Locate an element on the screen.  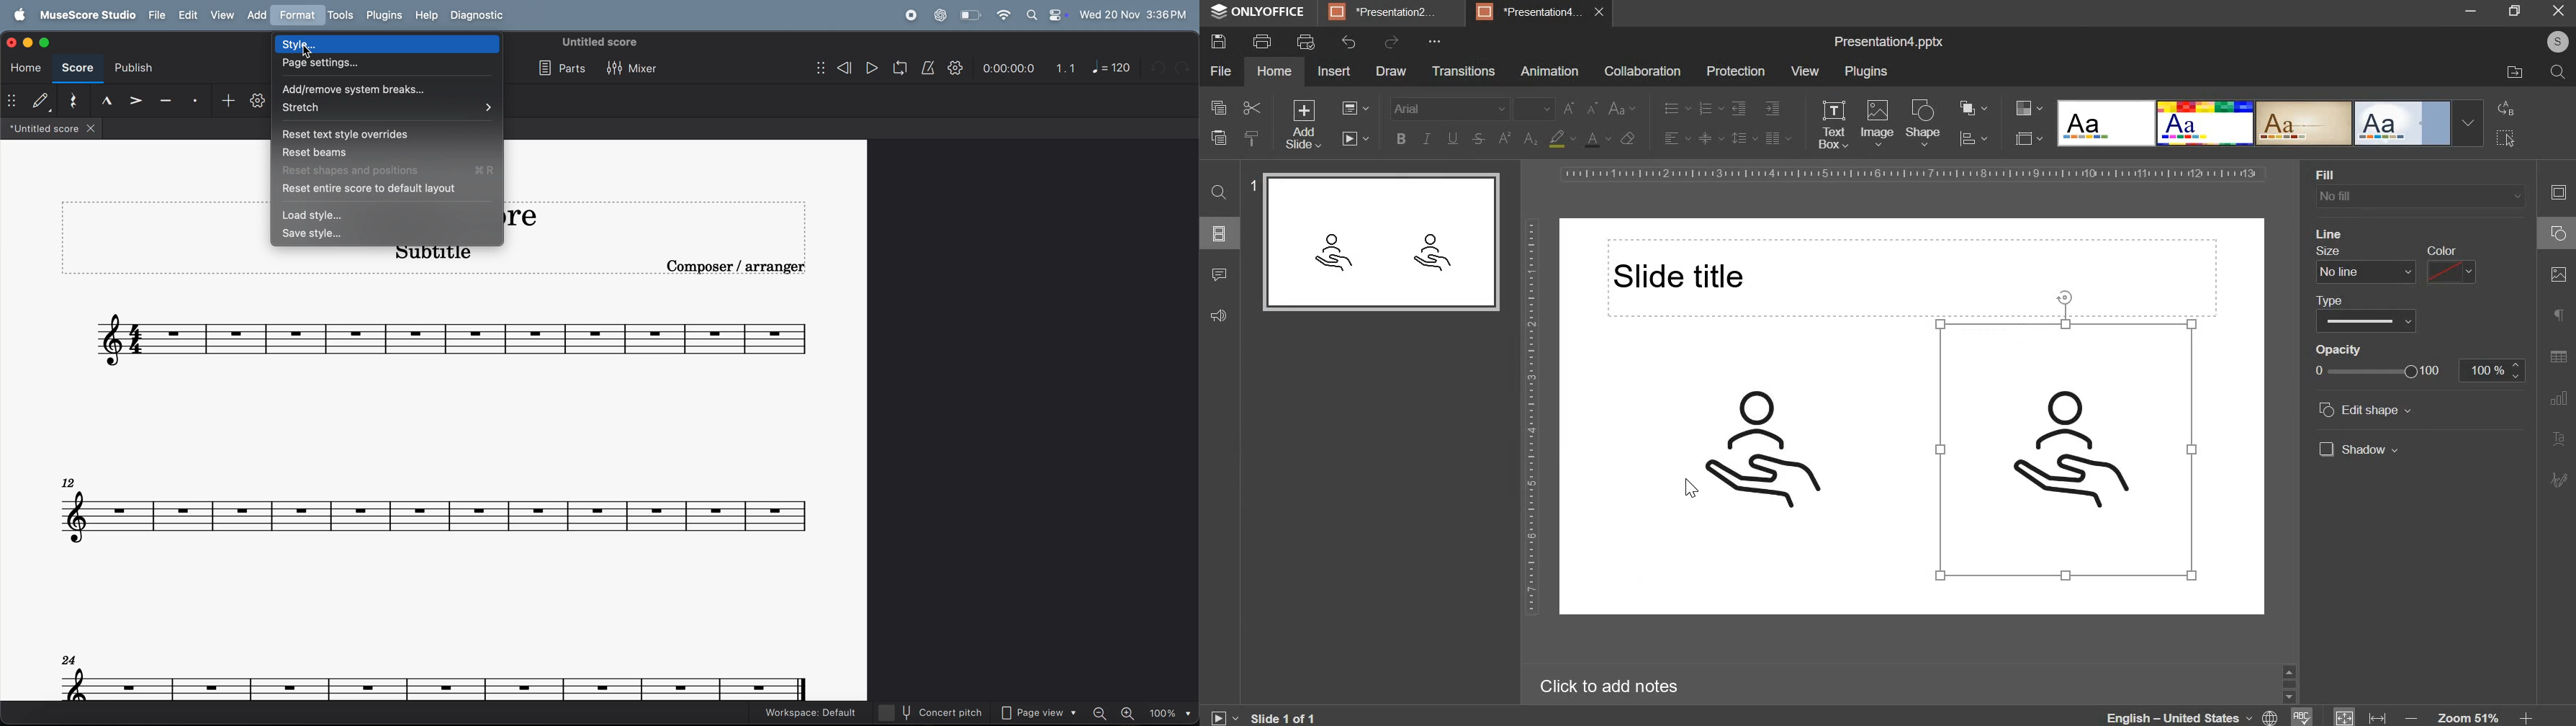
help is located at coordinates (425, 16).